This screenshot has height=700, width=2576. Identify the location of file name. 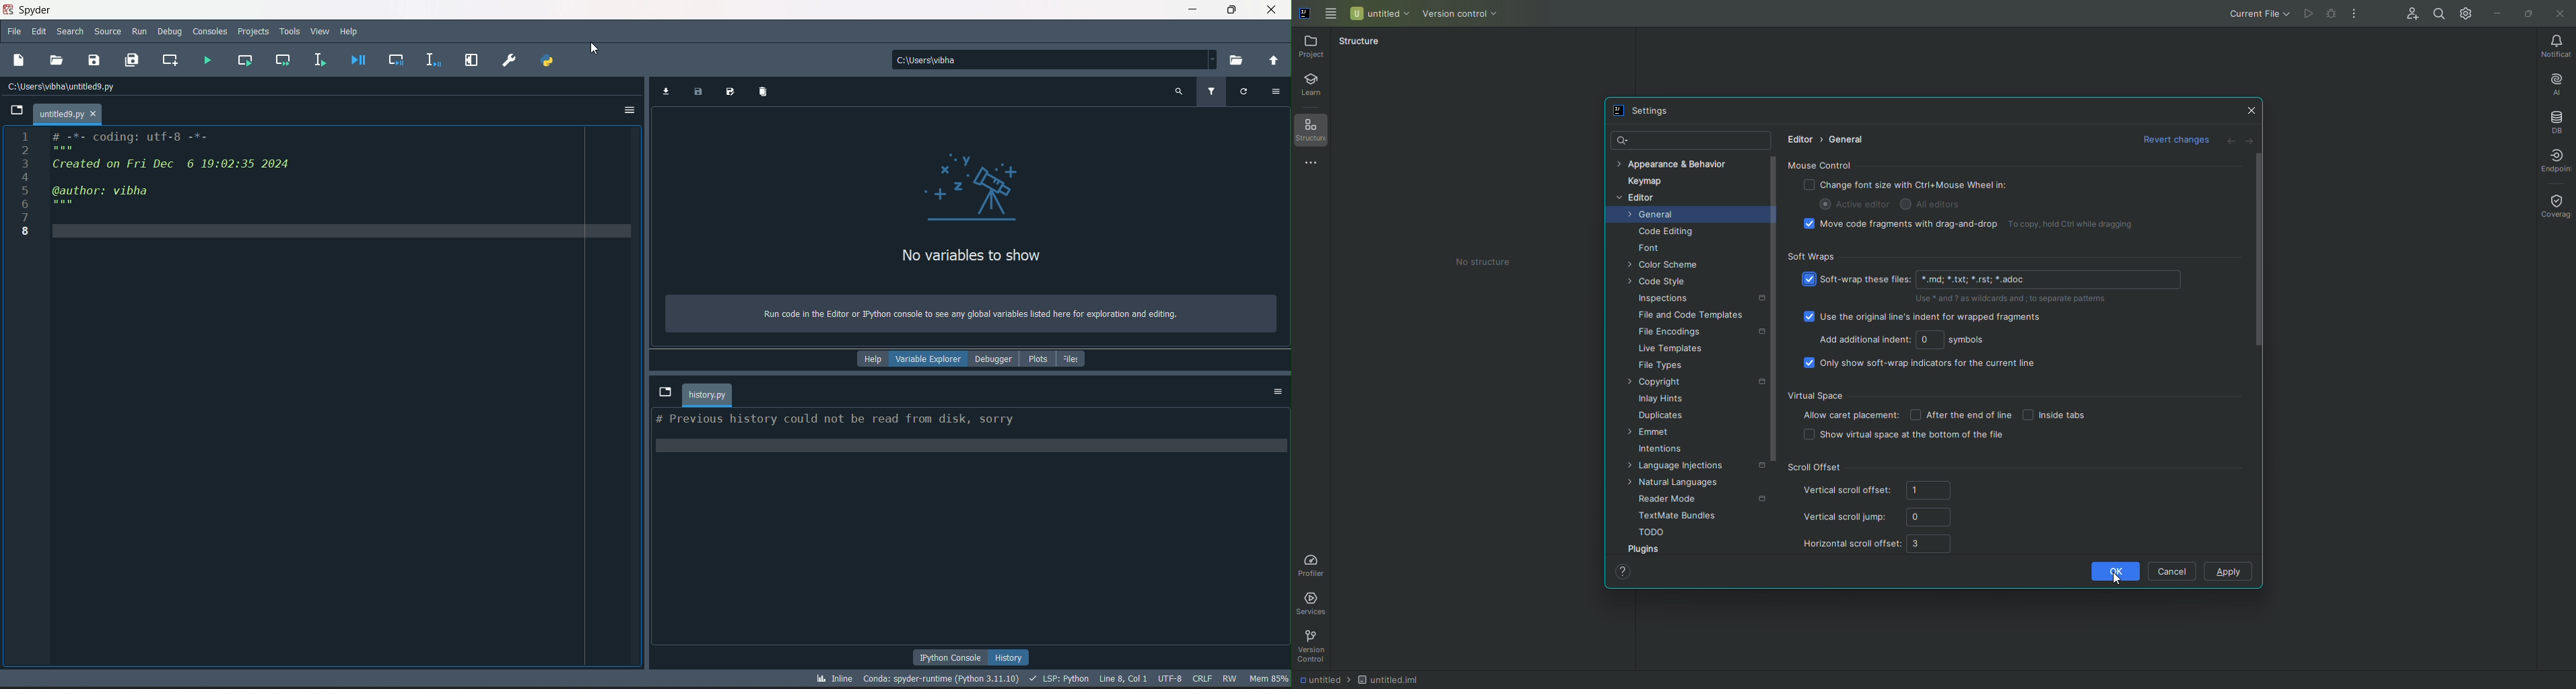
(708, 395).